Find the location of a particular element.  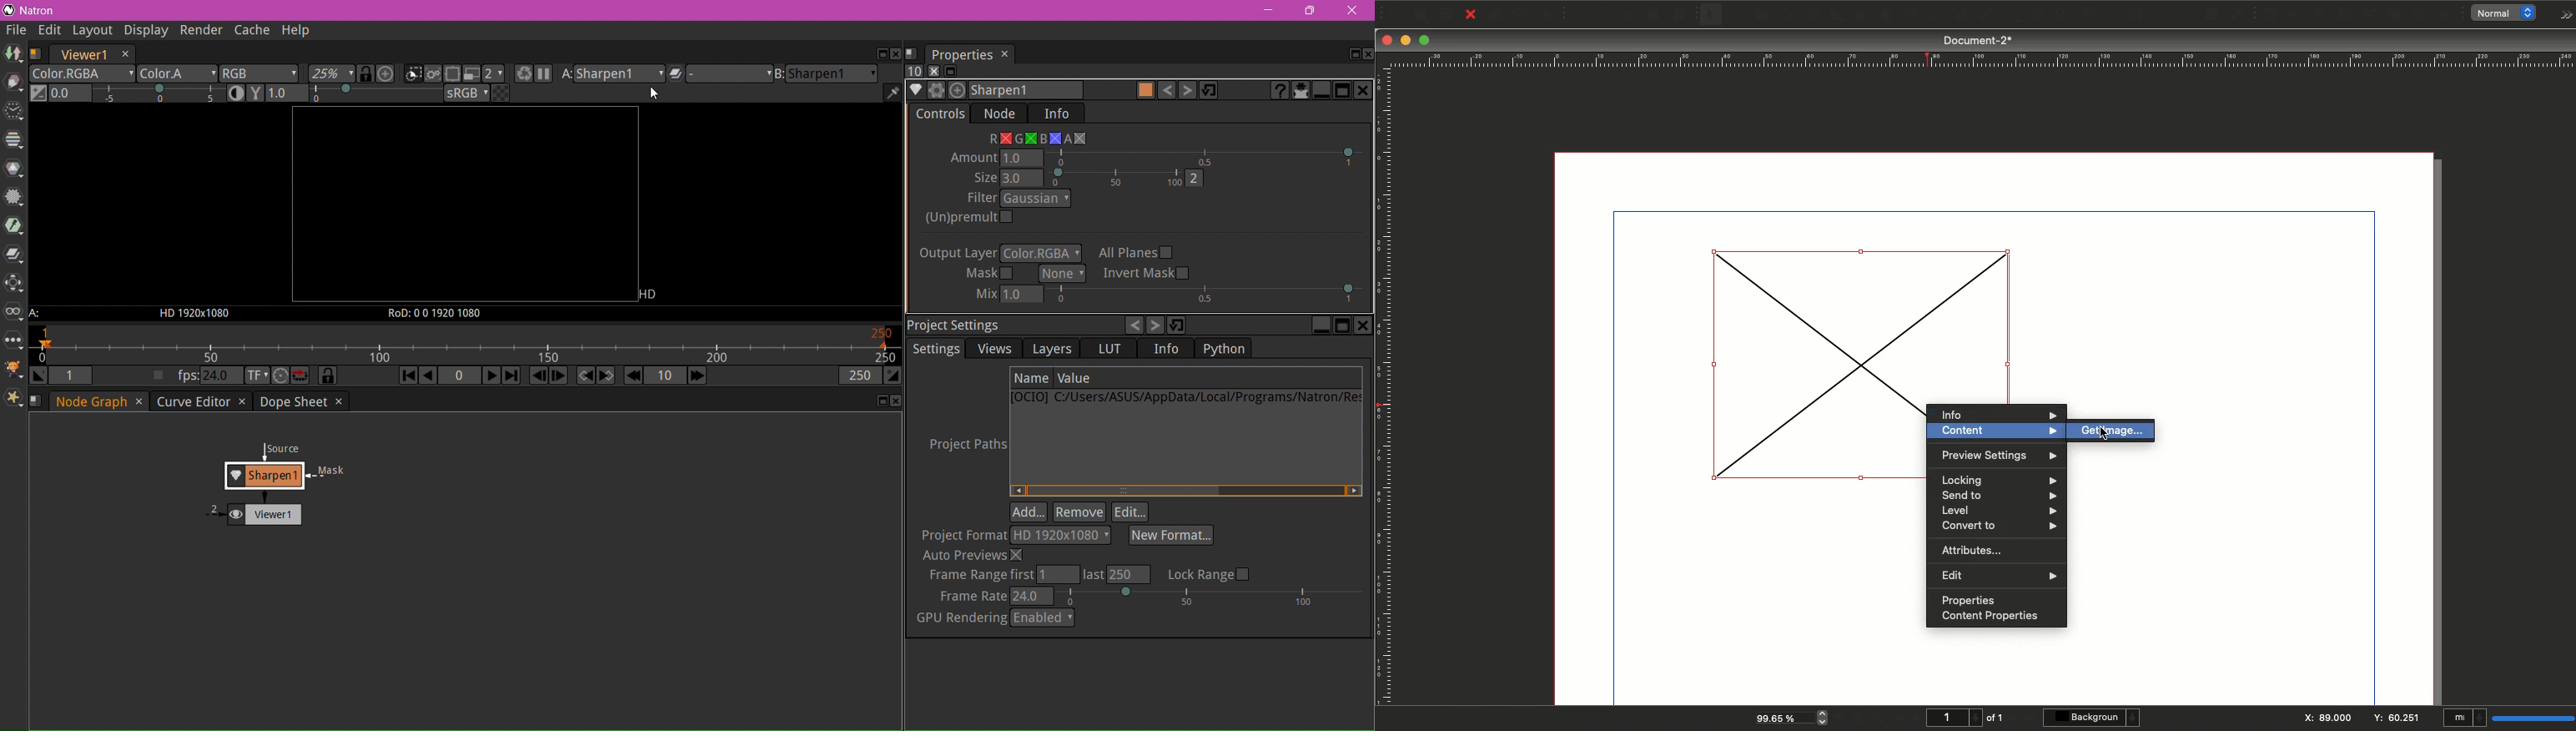

PDF push button is located at coordinates (2267, 14).